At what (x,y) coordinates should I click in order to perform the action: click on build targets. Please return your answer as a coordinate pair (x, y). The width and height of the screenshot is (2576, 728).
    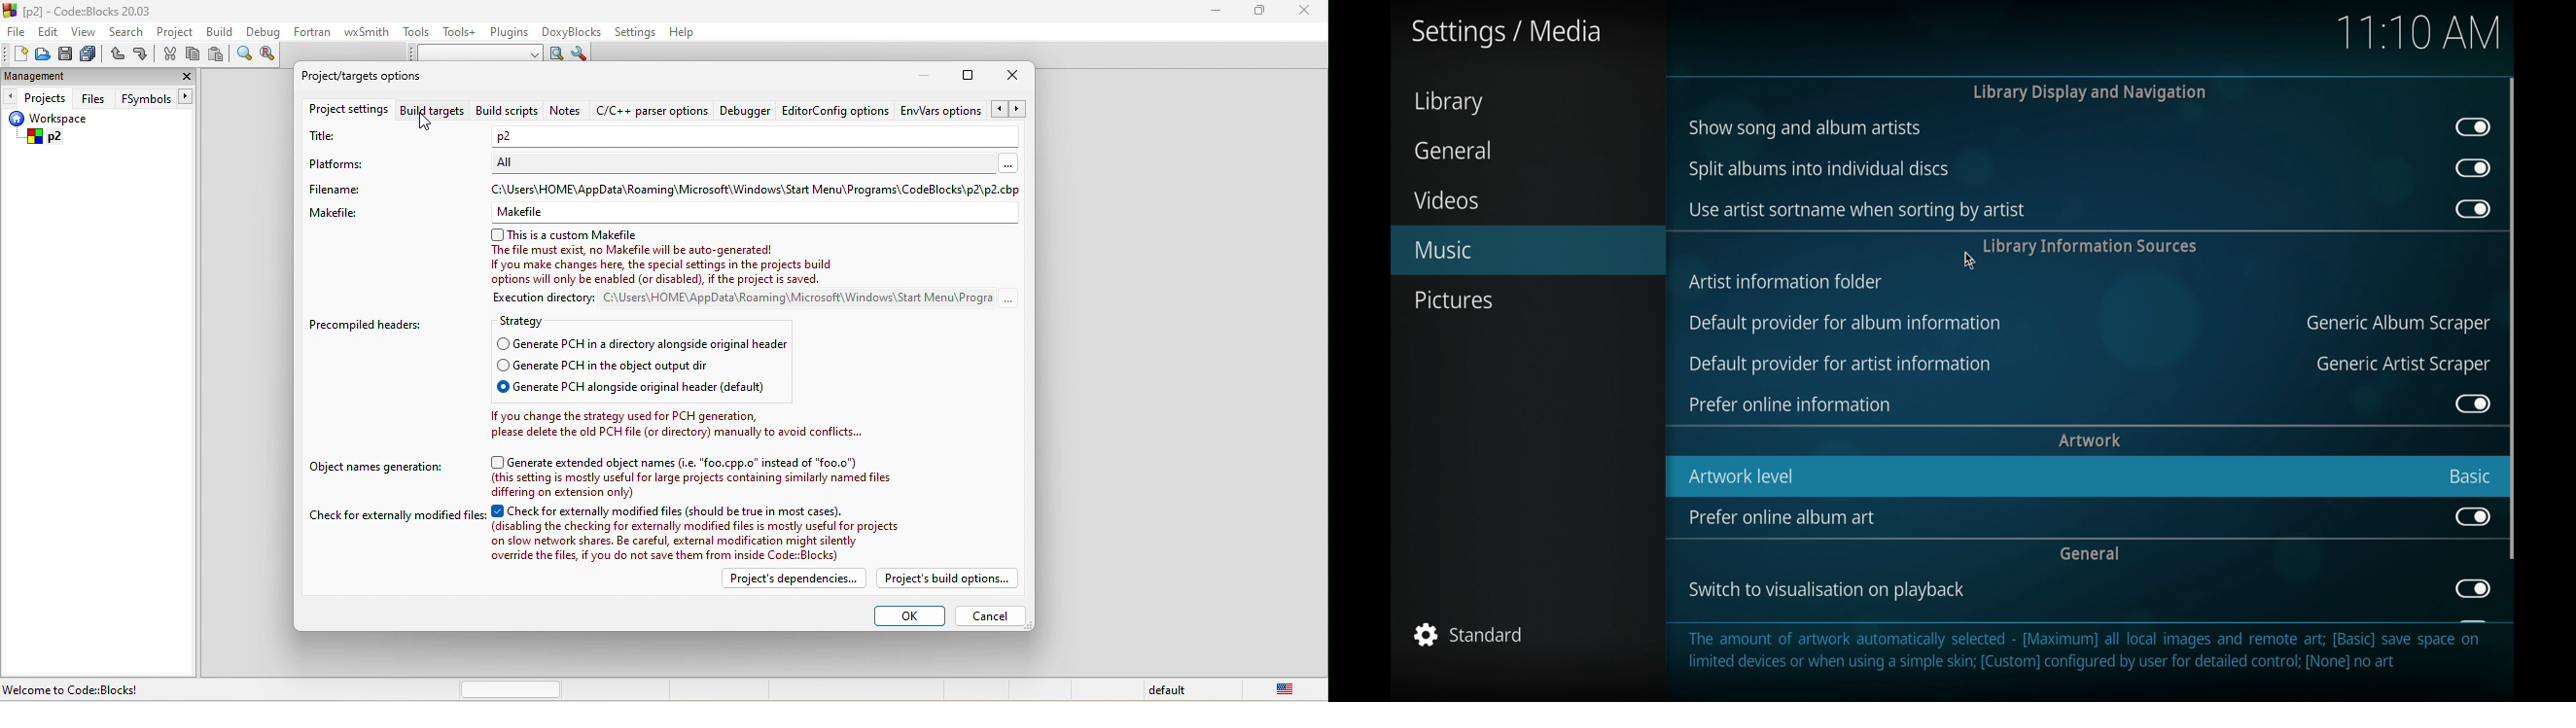
    Looking at the image, I should click on (432, 113).